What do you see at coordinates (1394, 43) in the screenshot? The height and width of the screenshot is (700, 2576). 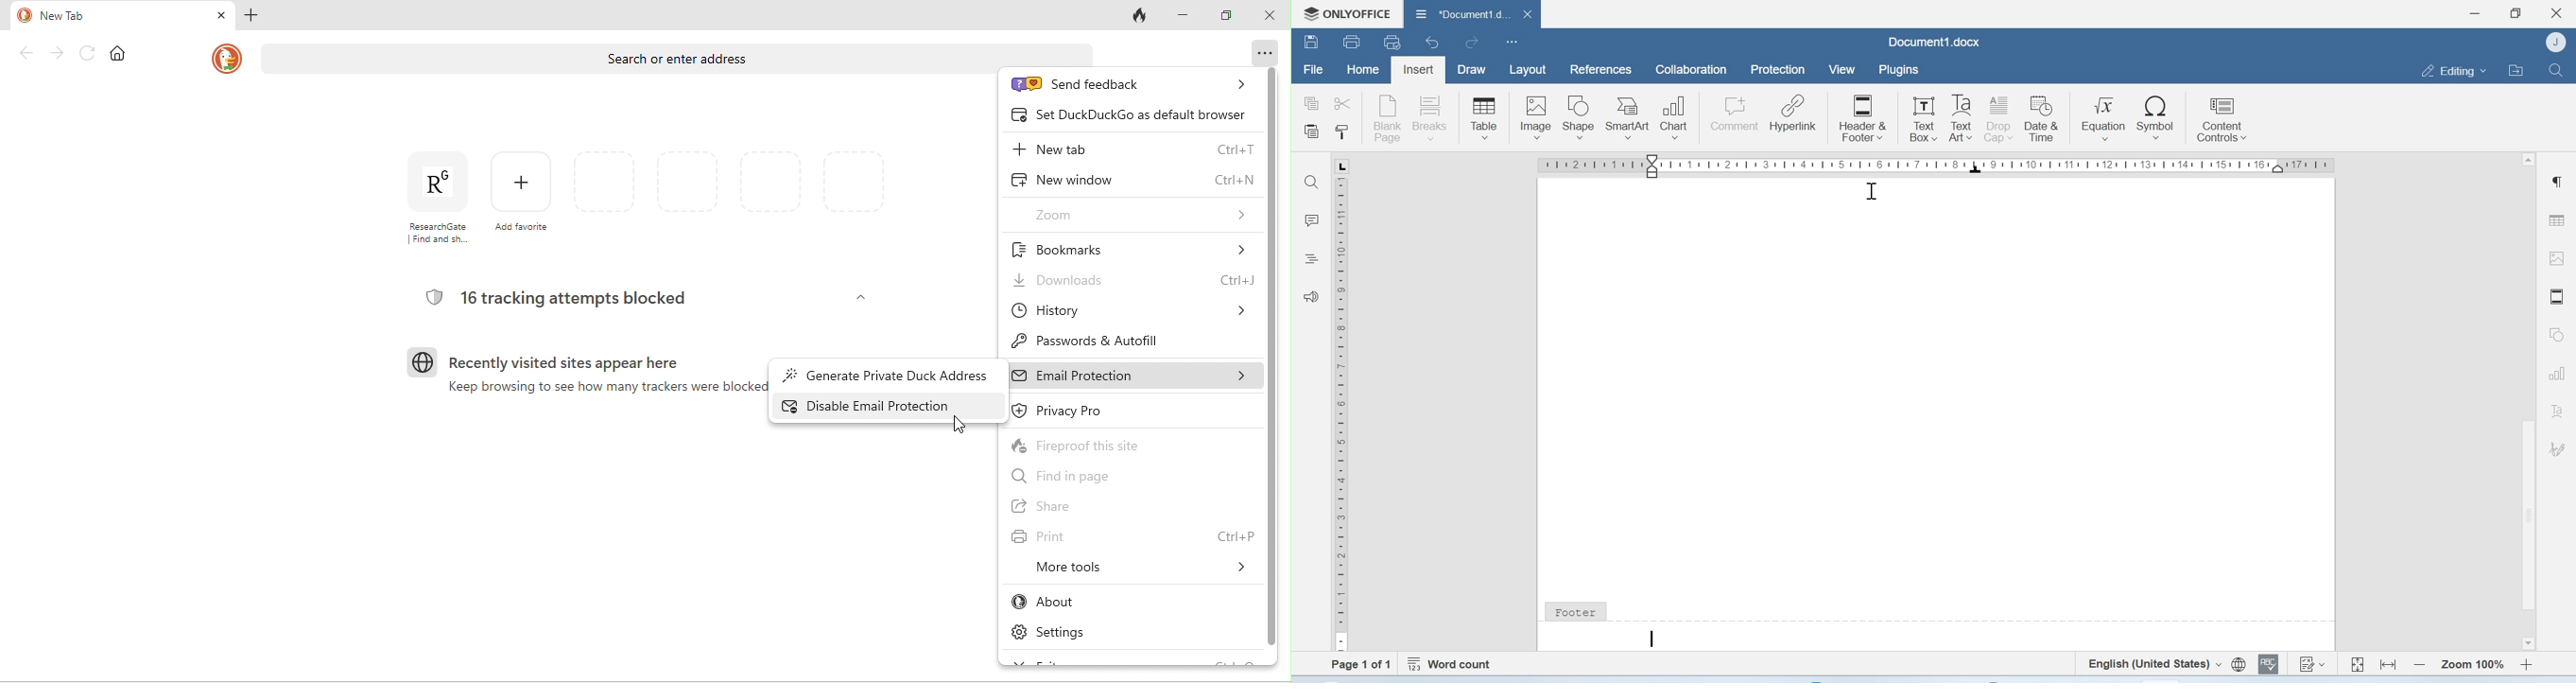 I see `uick print` at bounding box center [1394, 43].